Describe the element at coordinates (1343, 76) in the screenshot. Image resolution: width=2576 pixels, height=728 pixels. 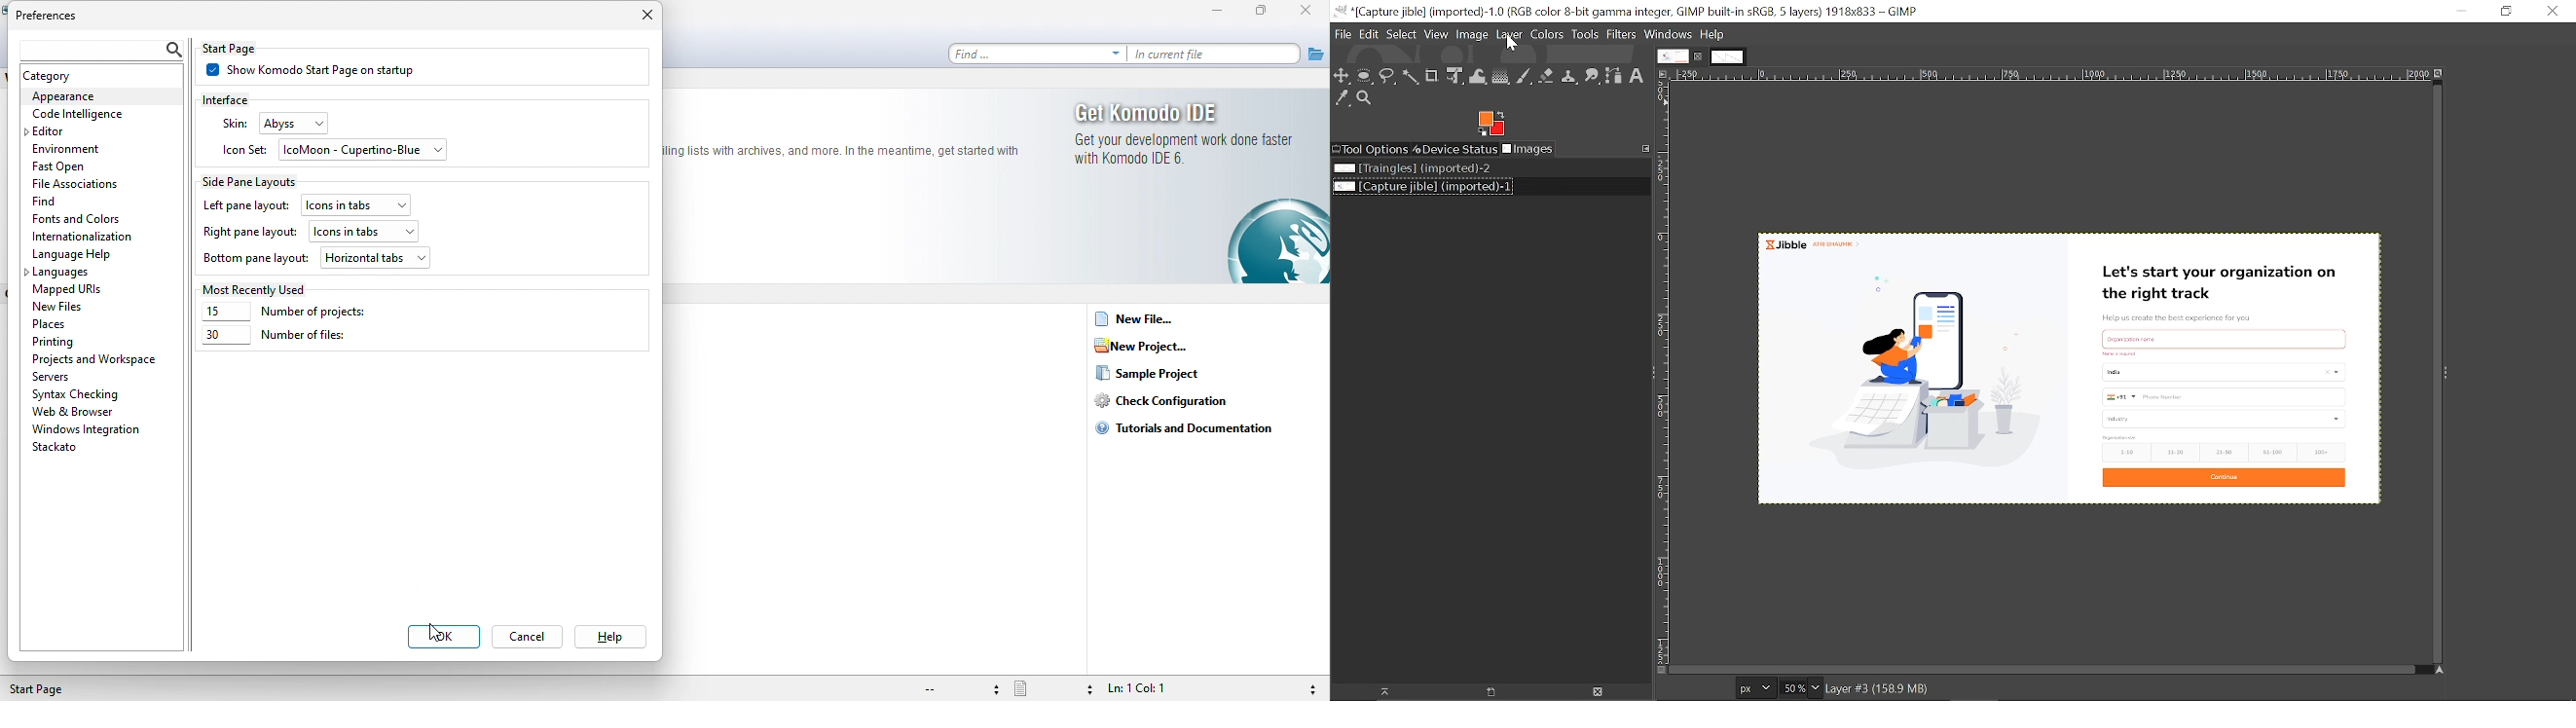
I see `Move tool` at that location.